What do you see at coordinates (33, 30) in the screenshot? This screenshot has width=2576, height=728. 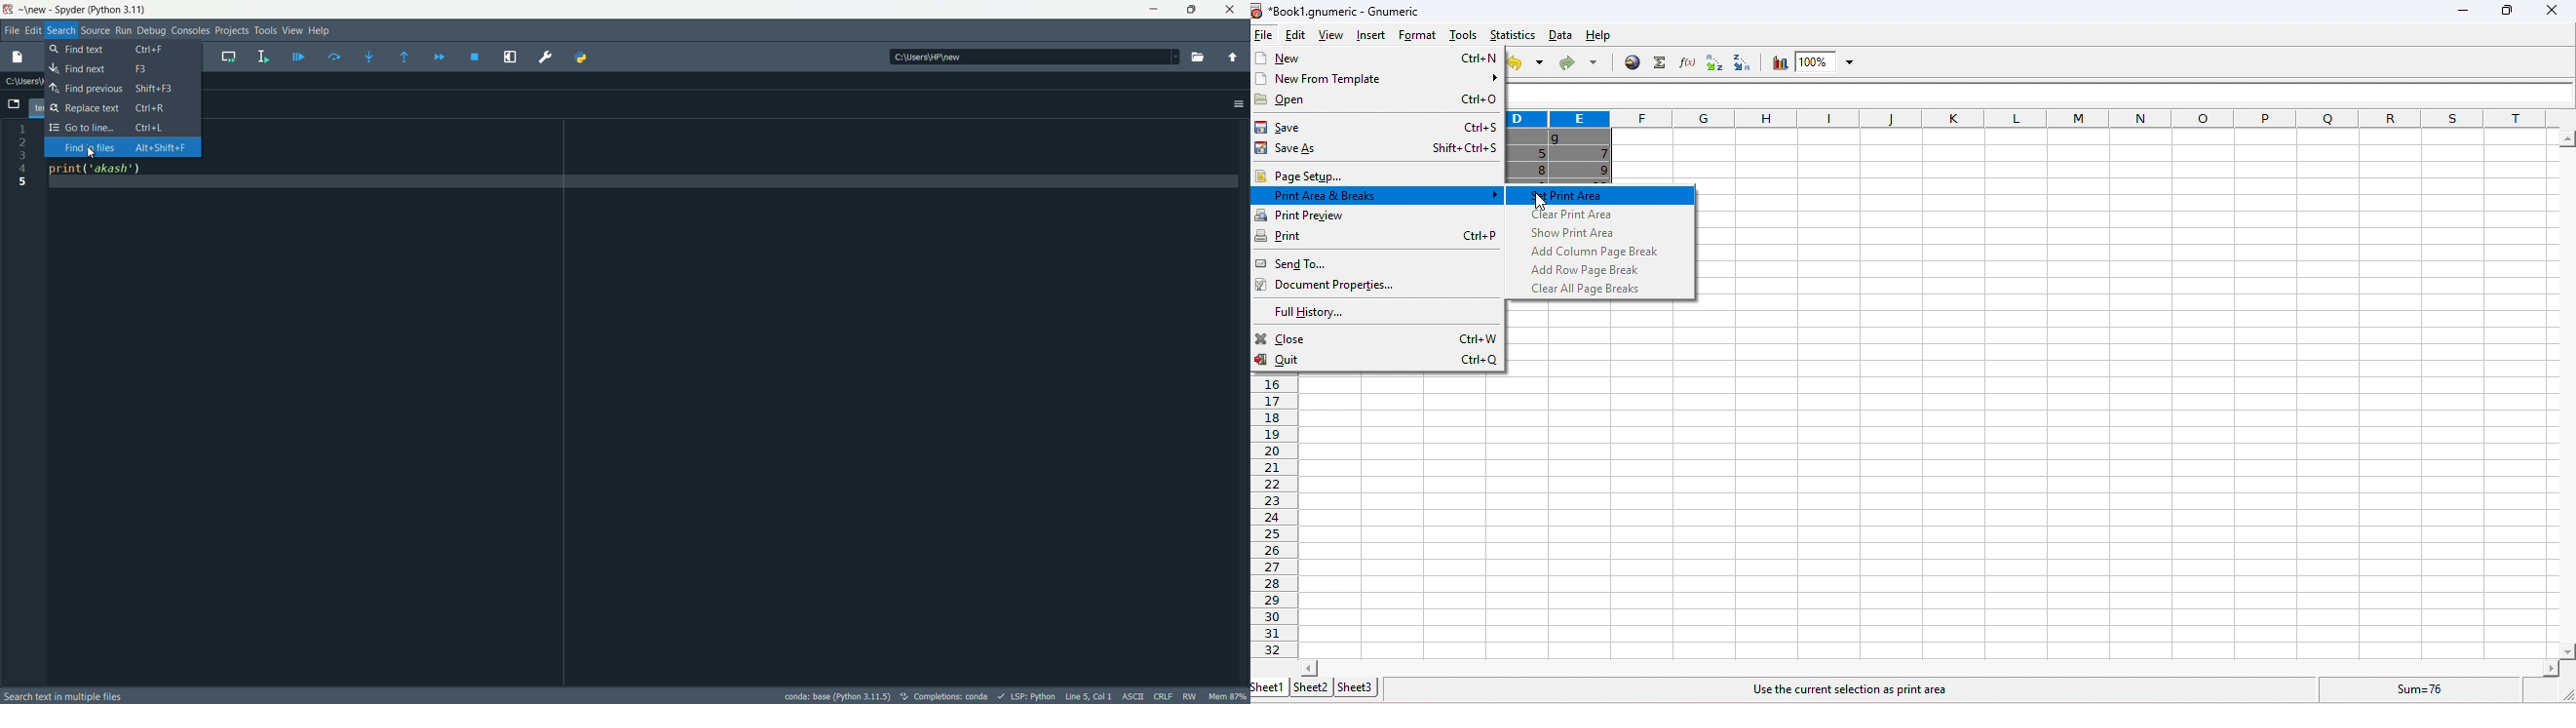 I see `edit menu` at bounding box center [33, 30].